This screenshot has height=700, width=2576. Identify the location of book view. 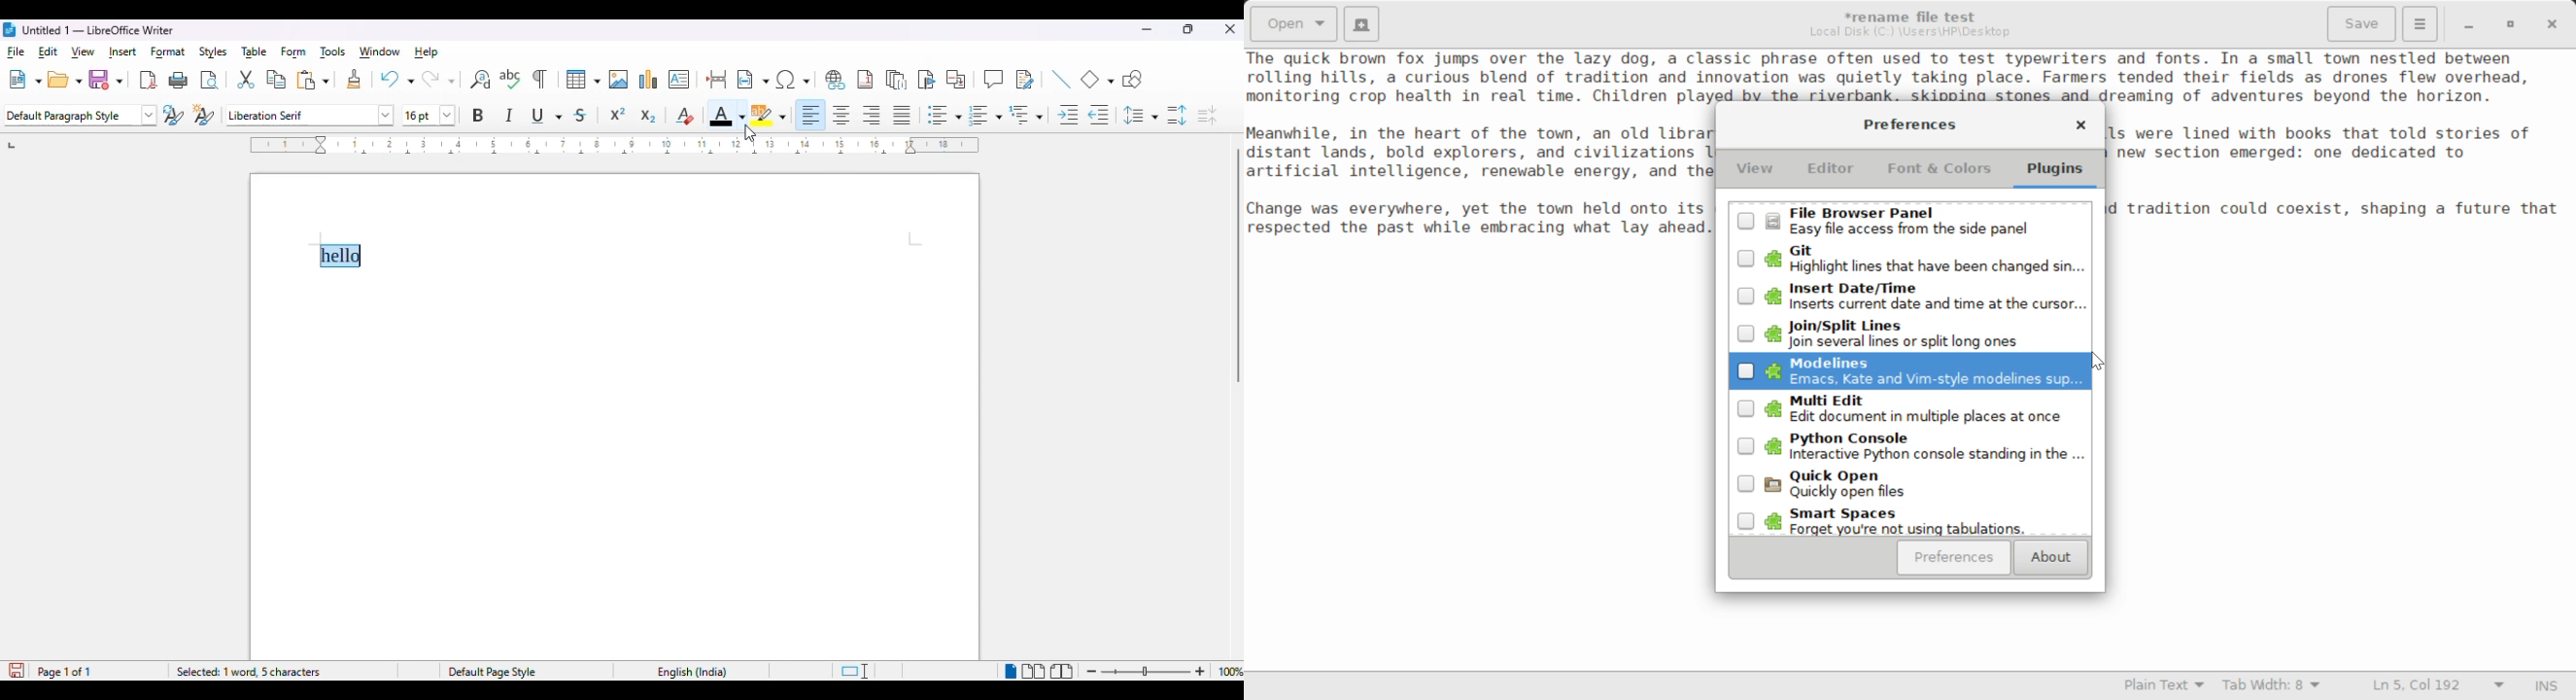
(1062, 673).